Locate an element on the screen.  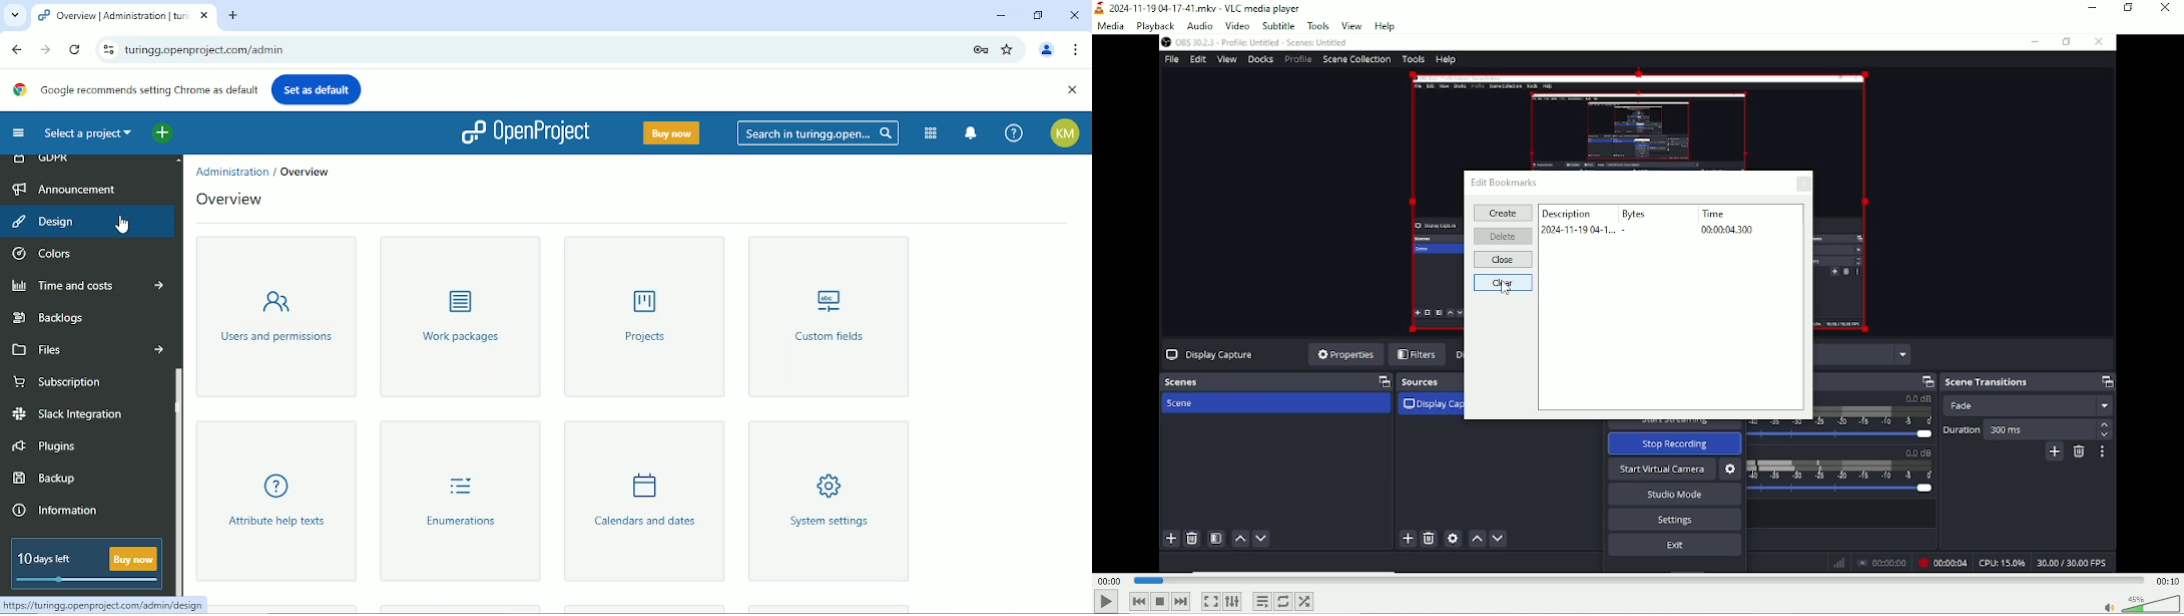
Files is located at coordinates (87, 349).